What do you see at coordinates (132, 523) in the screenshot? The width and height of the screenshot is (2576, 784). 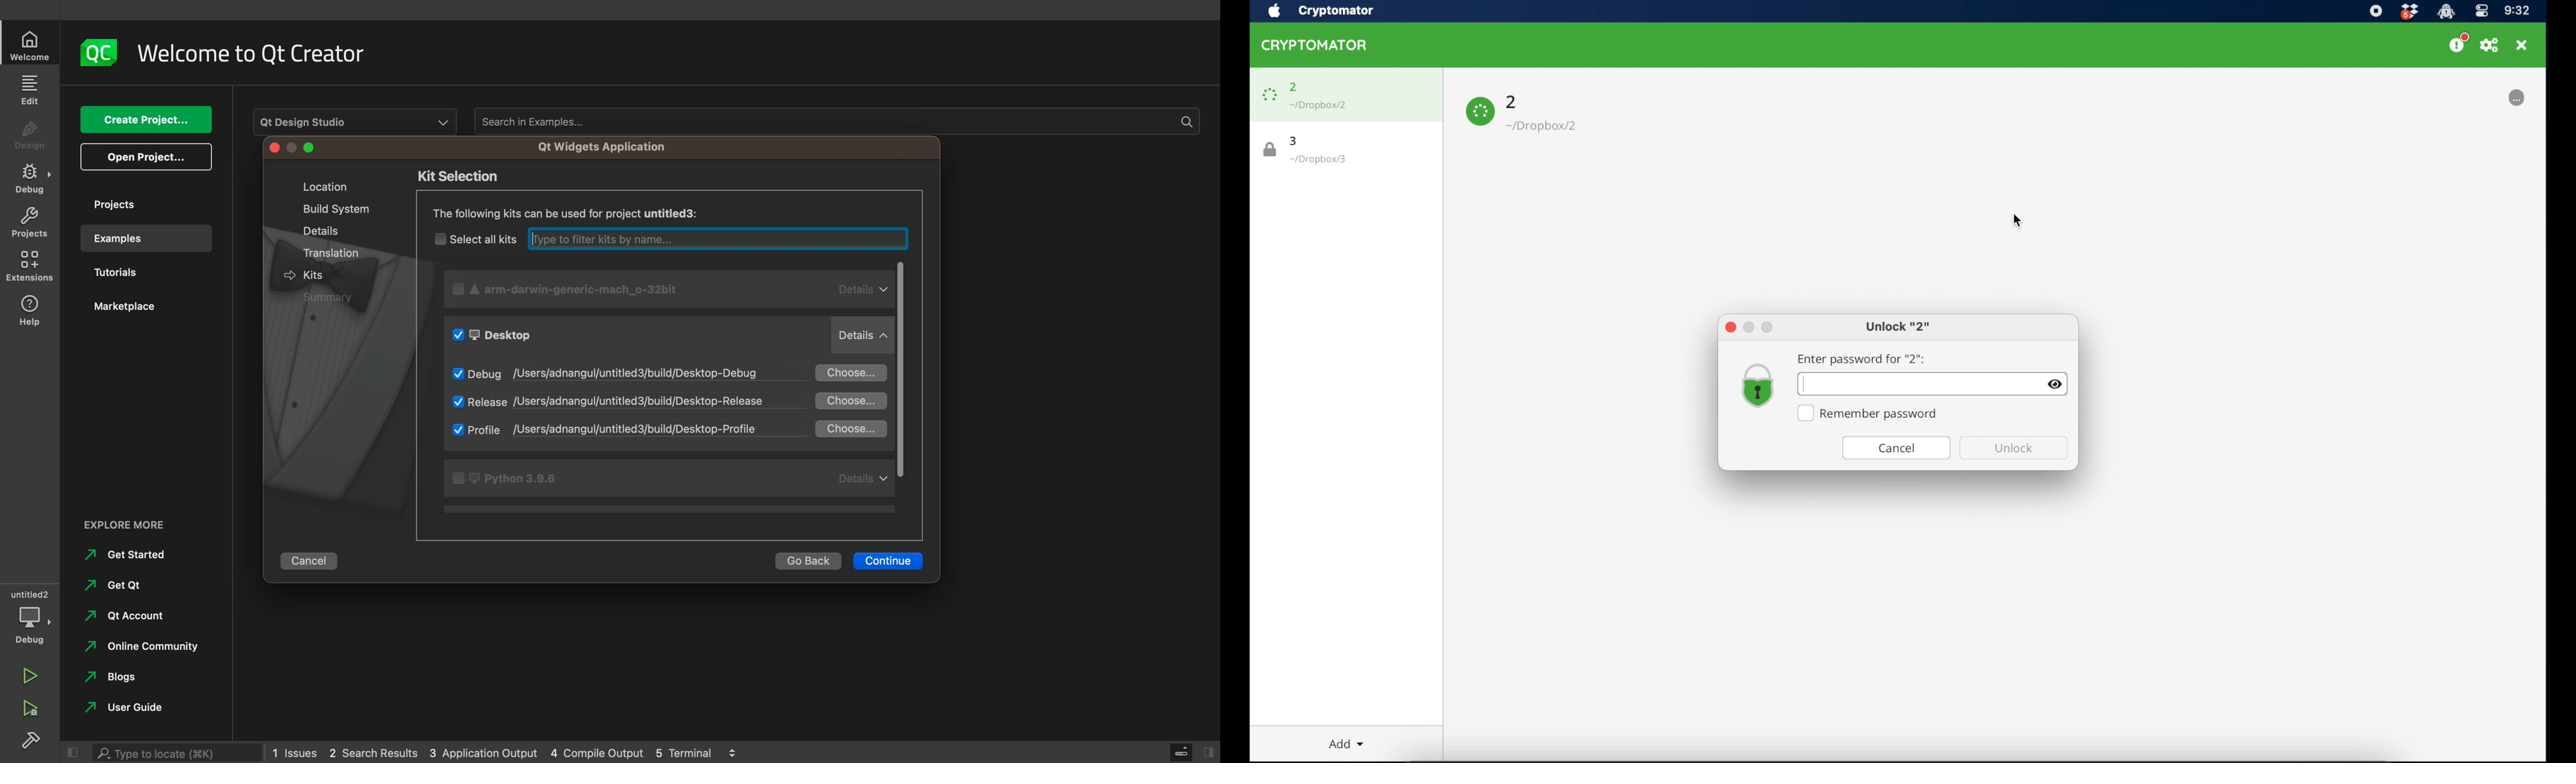 I see `explore more` at bounding box center [132, 523].